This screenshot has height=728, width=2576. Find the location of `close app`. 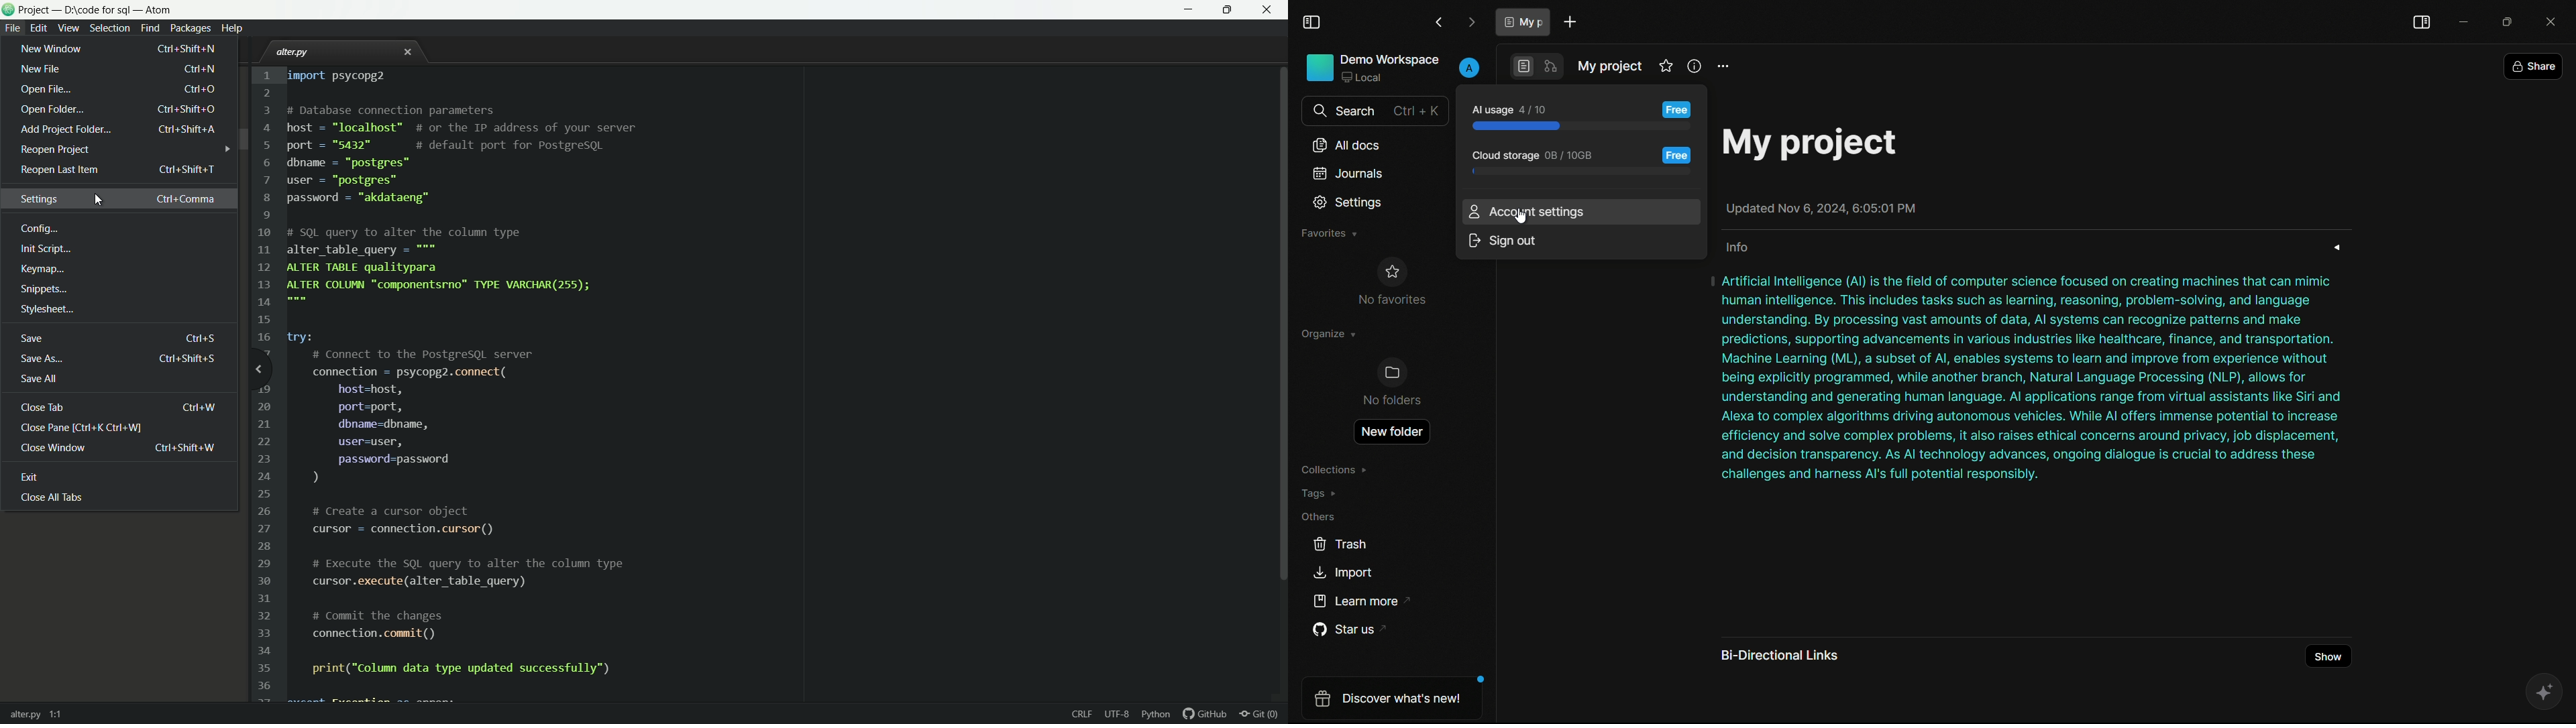

close app is located at coordinates (1271, 10).